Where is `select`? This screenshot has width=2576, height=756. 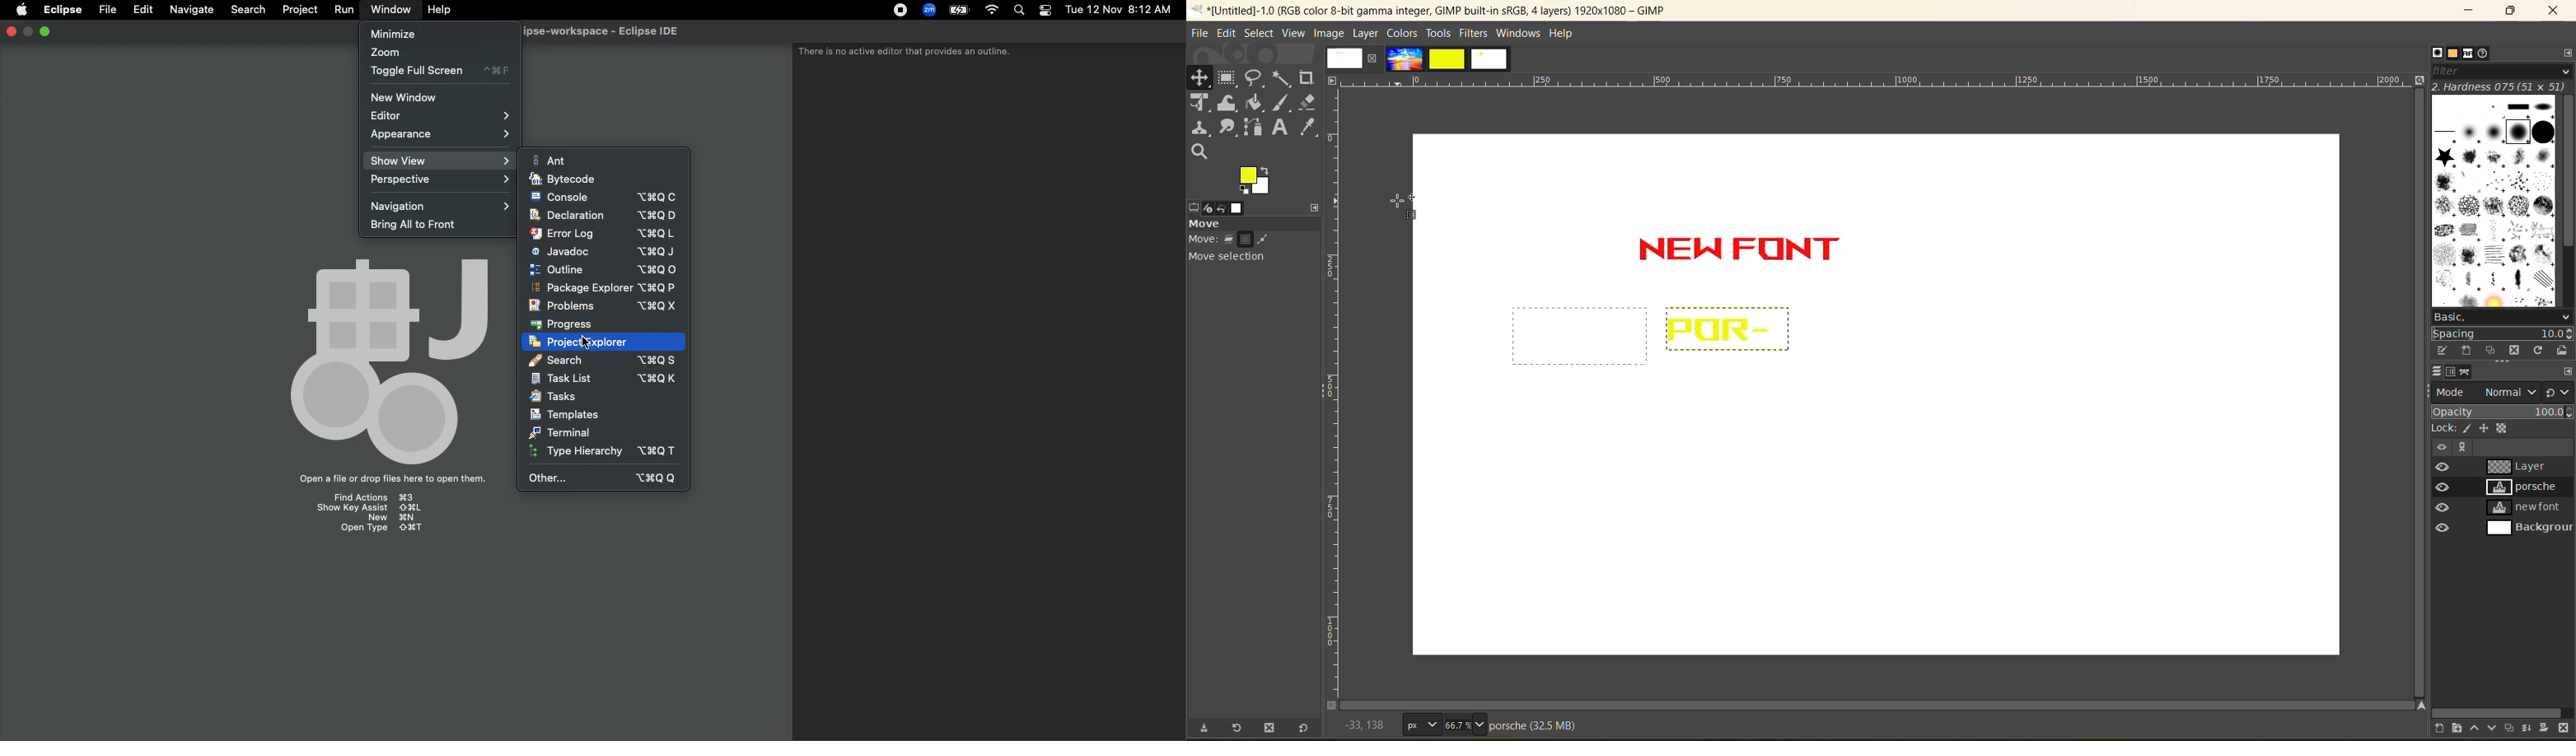 select is located at coordinates (1258, 35).